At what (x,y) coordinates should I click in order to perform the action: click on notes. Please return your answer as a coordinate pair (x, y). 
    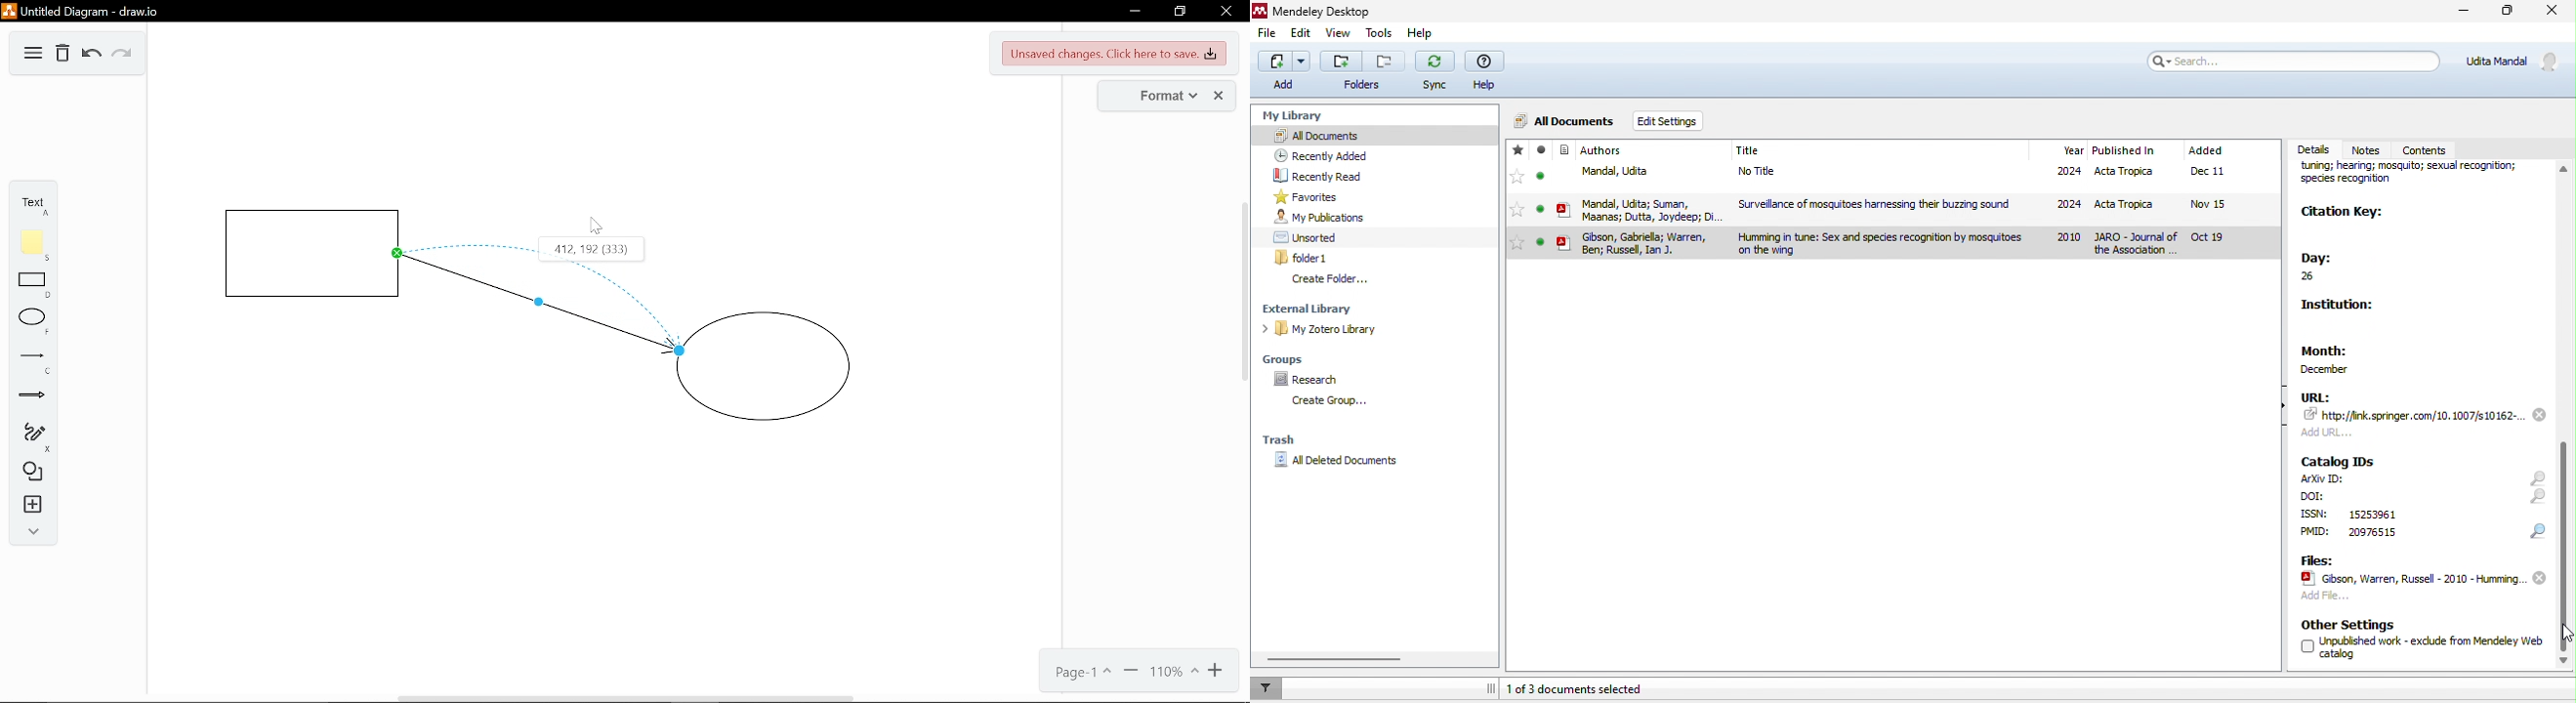
    Looking at the image, I should click on (2370, 150).